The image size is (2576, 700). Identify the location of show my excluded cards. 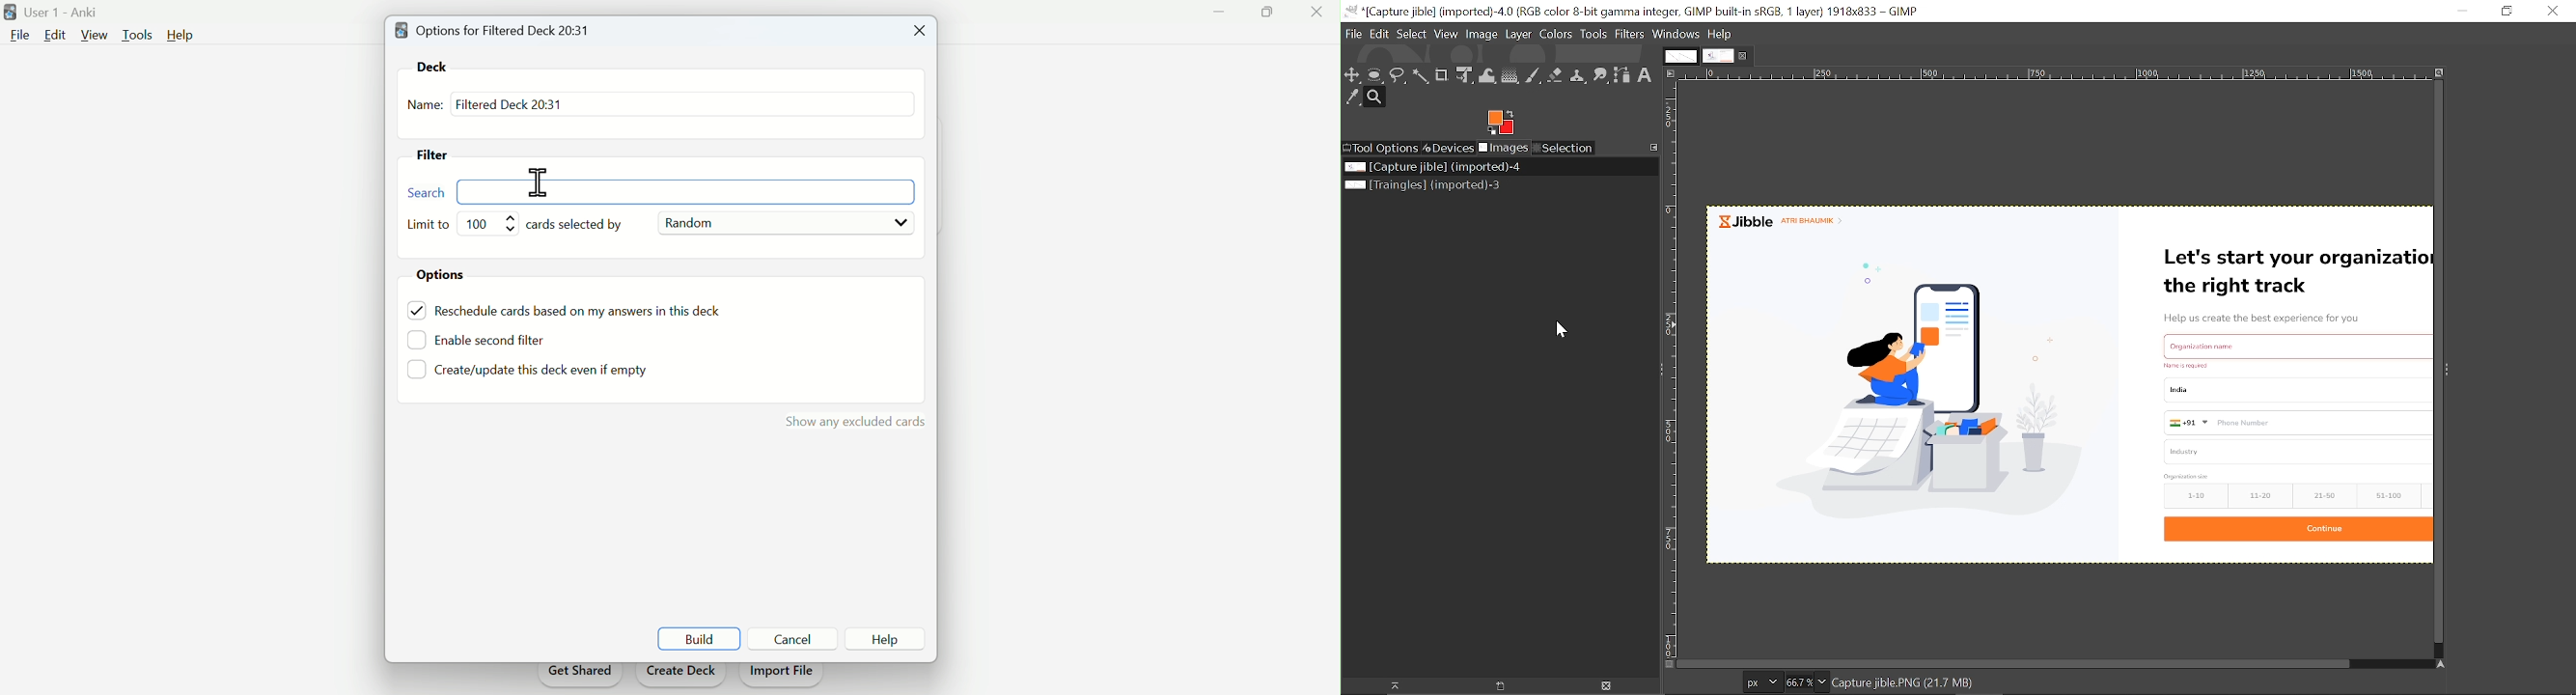
(853, 420).